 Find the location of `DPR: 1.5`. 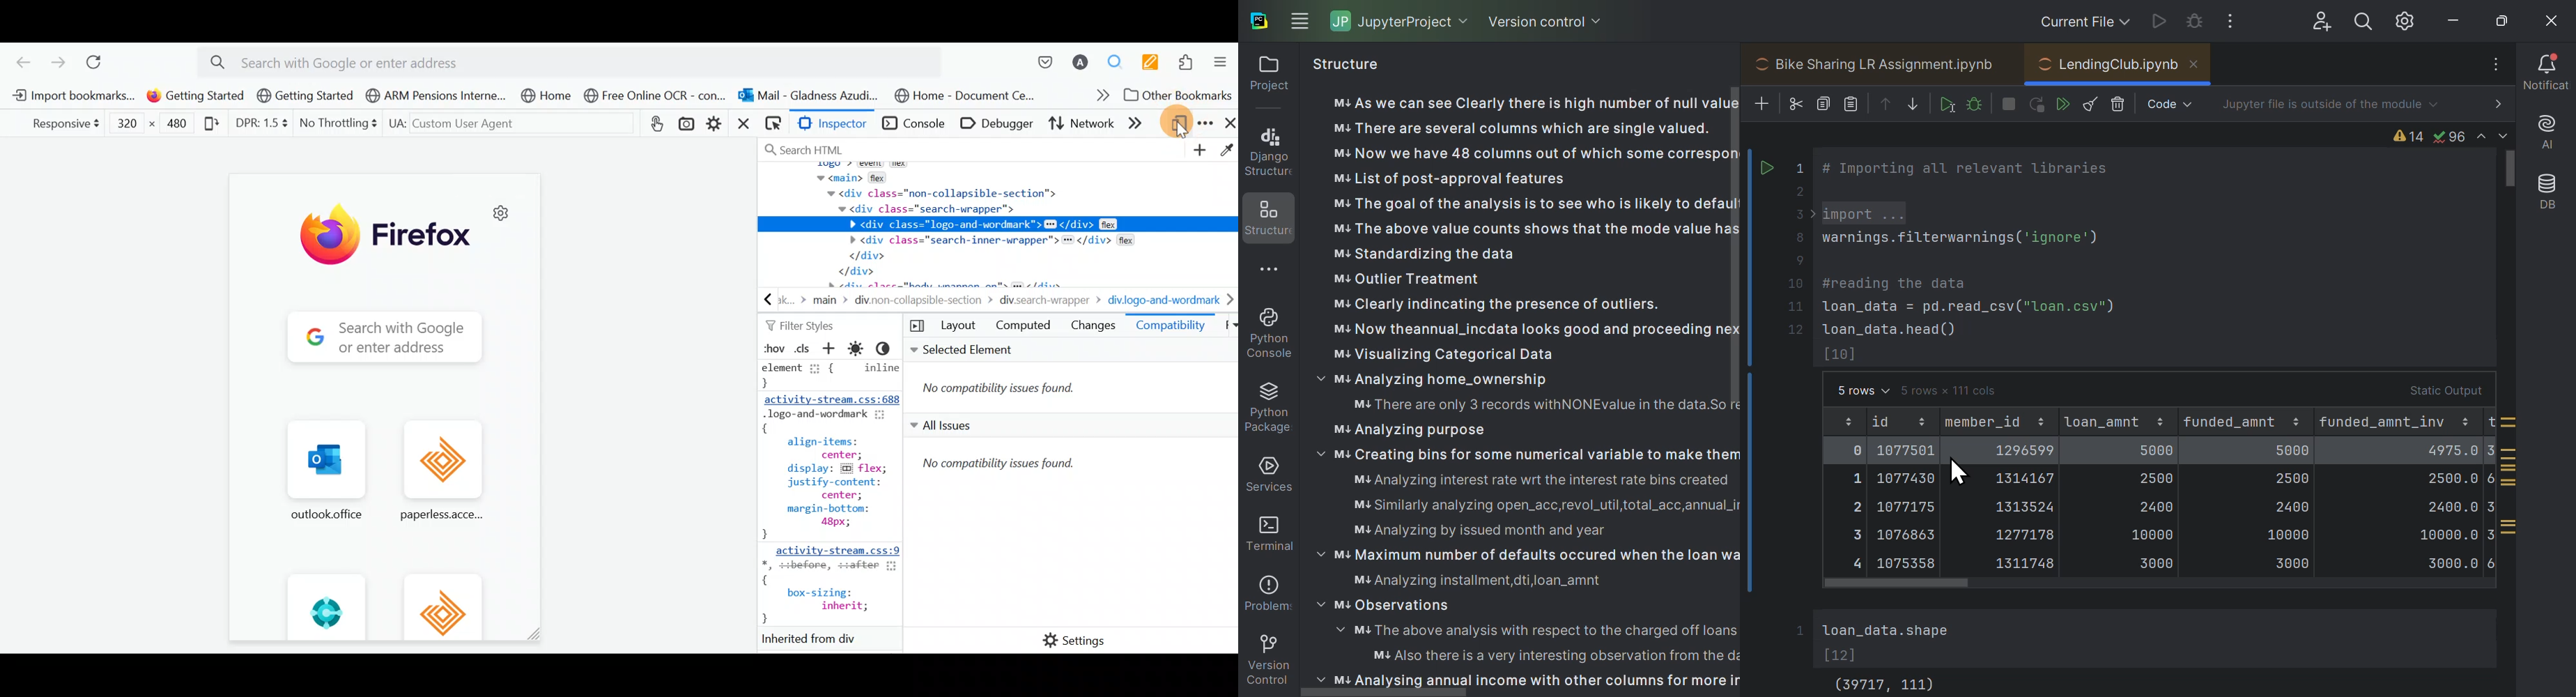

DPR: 1.5 is located at coordinates (258, 123).